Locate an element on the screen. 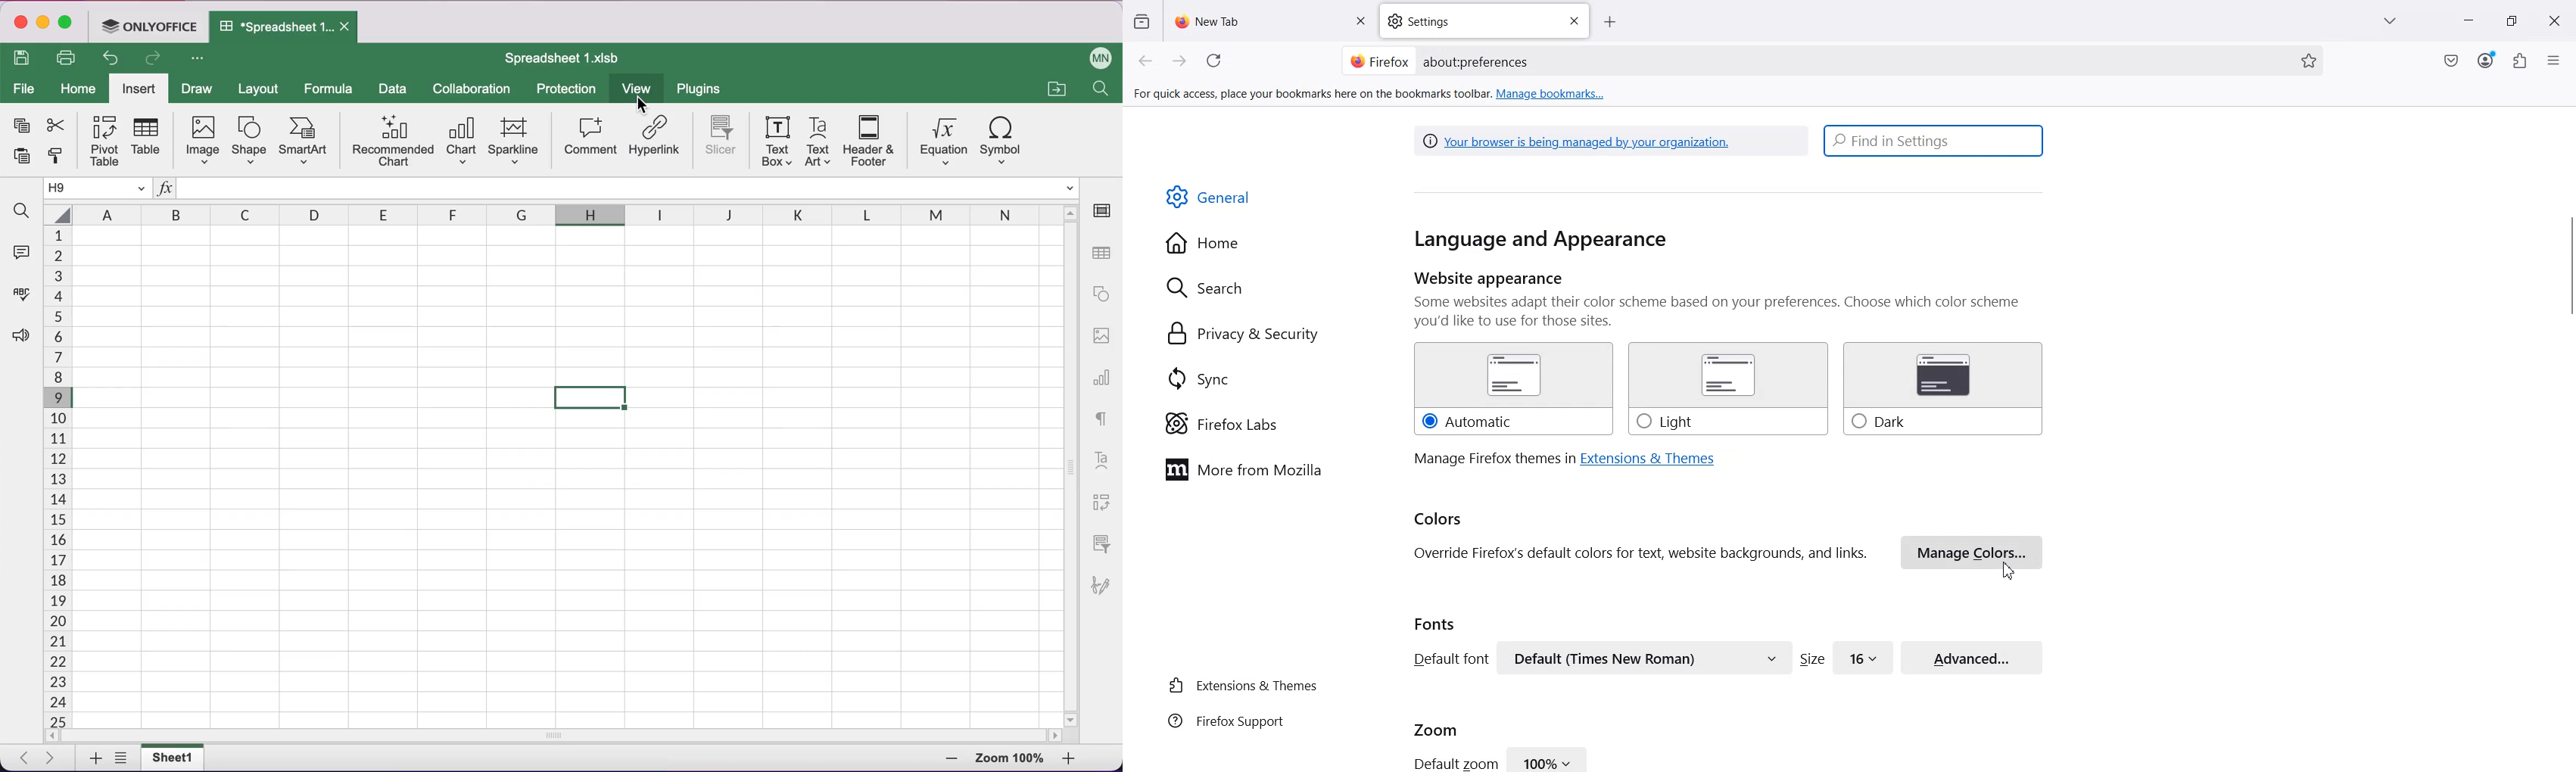 Image resolution: width=2576 pixels, height=784 pixels. view is located at coordinates (636, 88).